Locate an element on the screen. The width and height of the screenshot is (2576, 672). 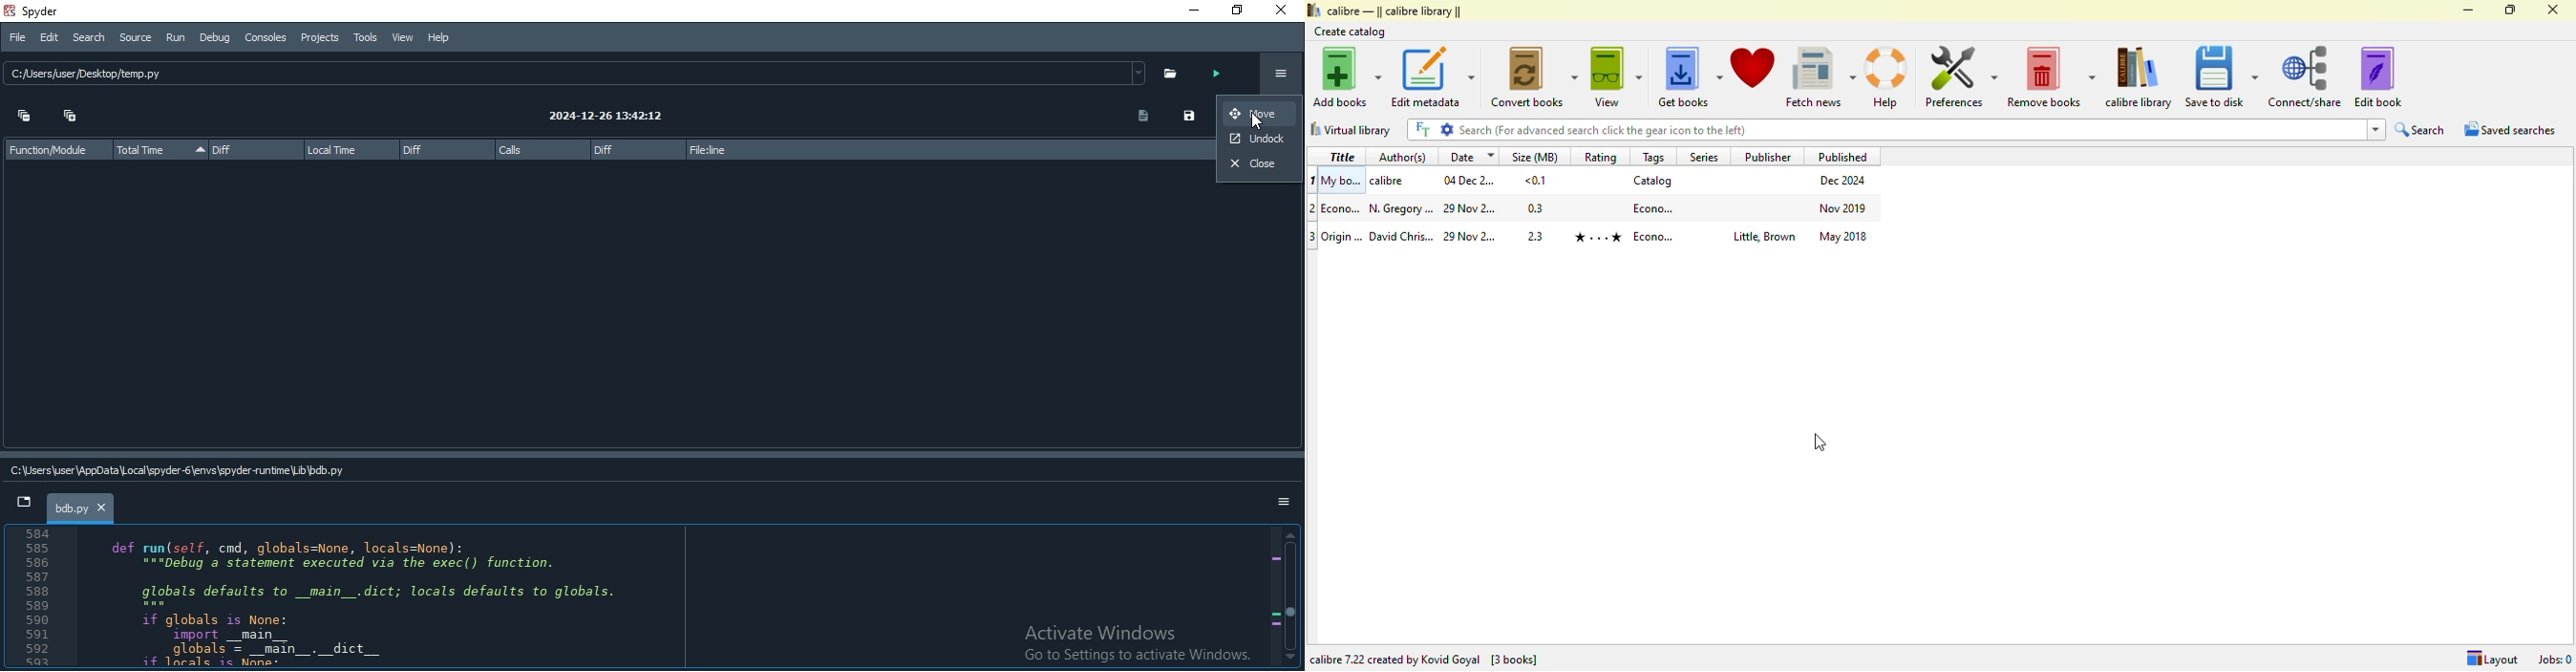
published is located at coordinates (1844, 156).